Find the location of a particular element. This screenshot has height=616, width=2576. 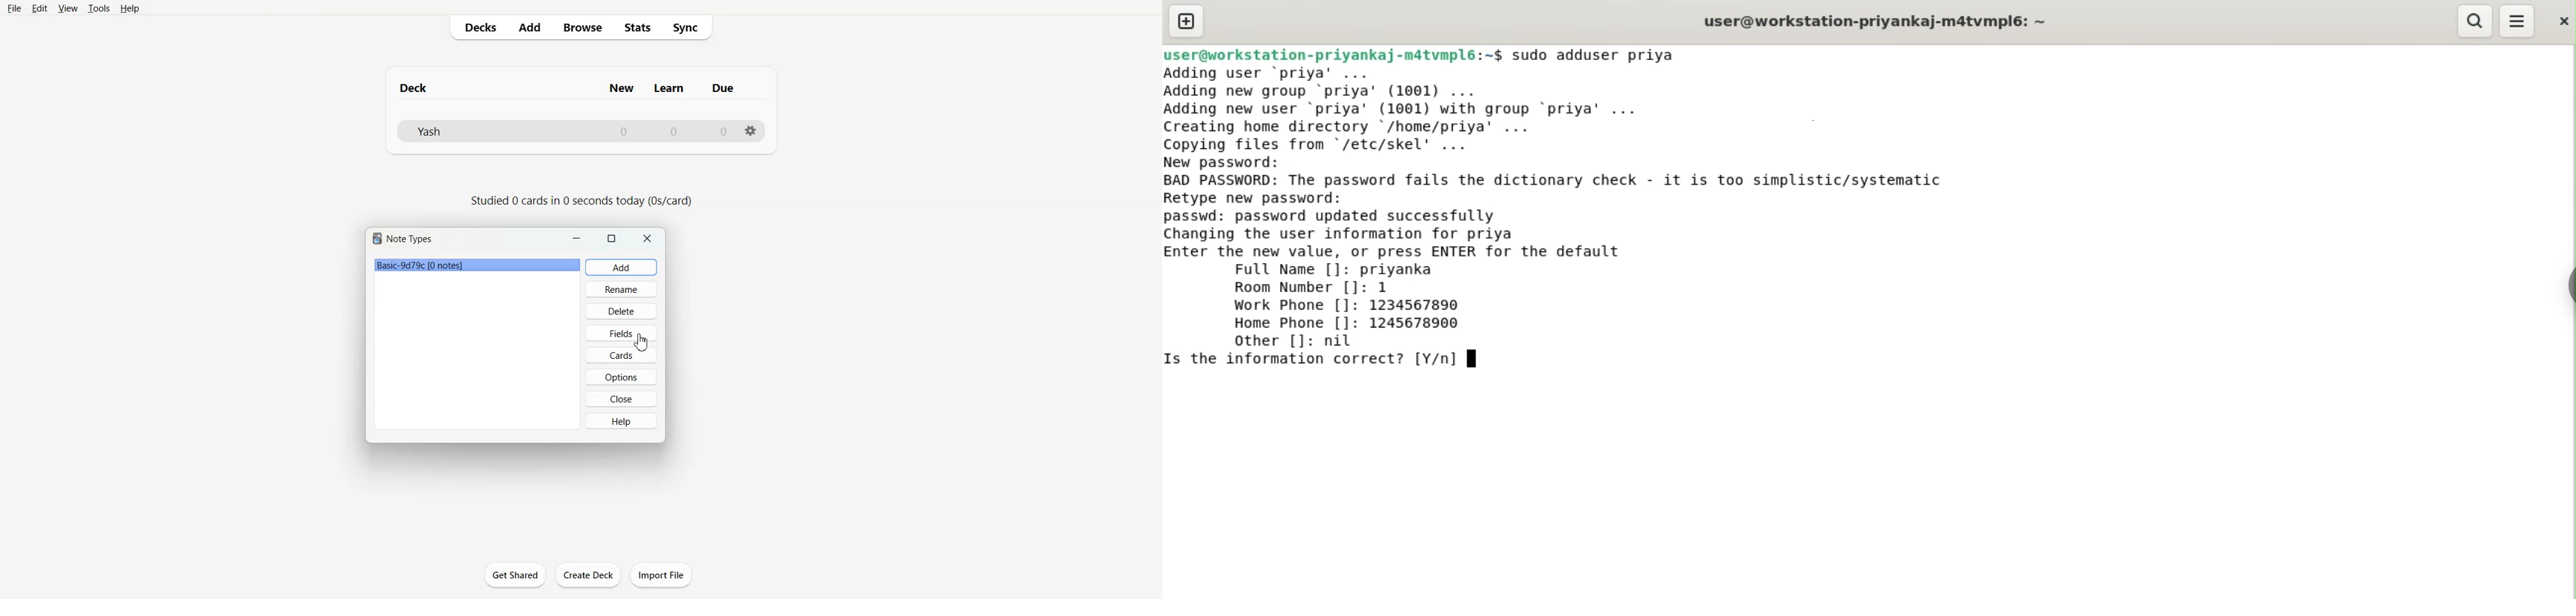

Add is located at coordinates (528, 27).